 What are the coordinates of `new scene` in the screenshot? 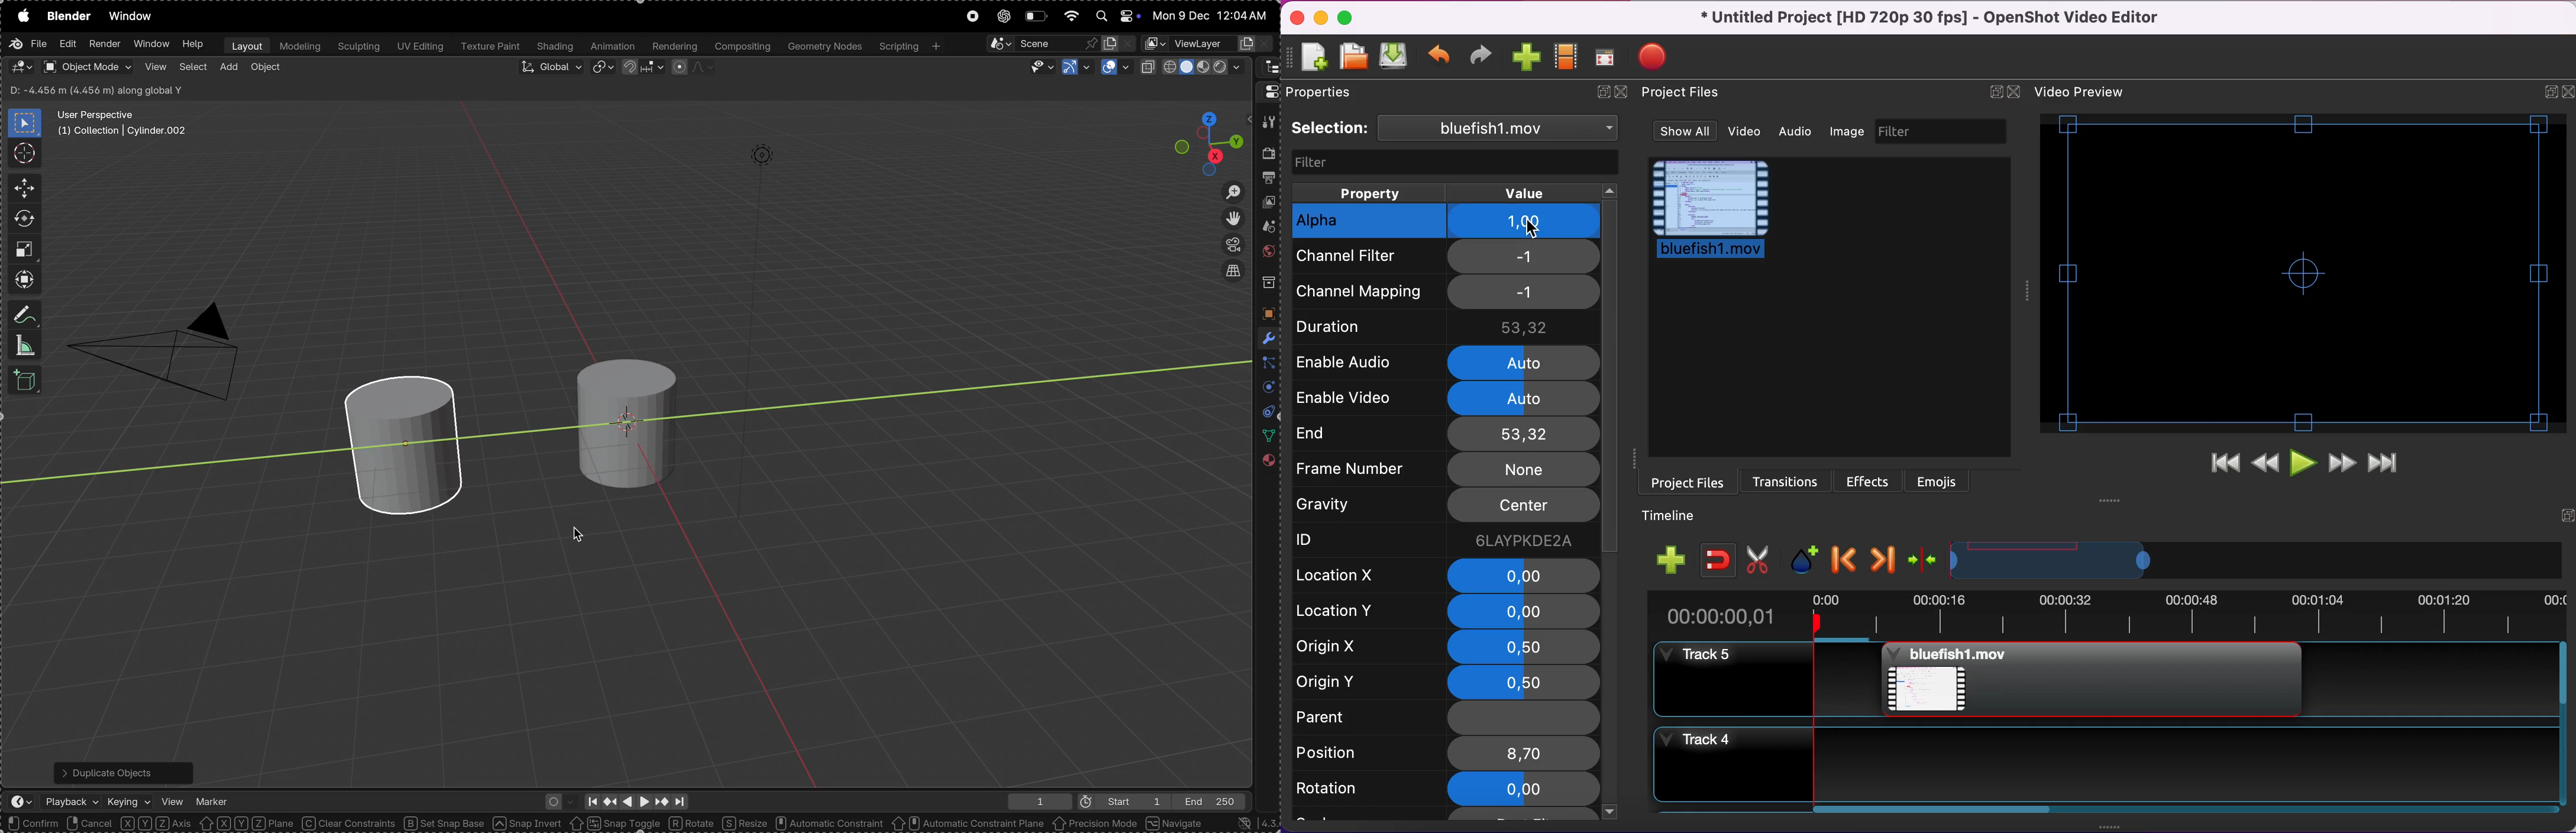 It's located at (1119, 42).